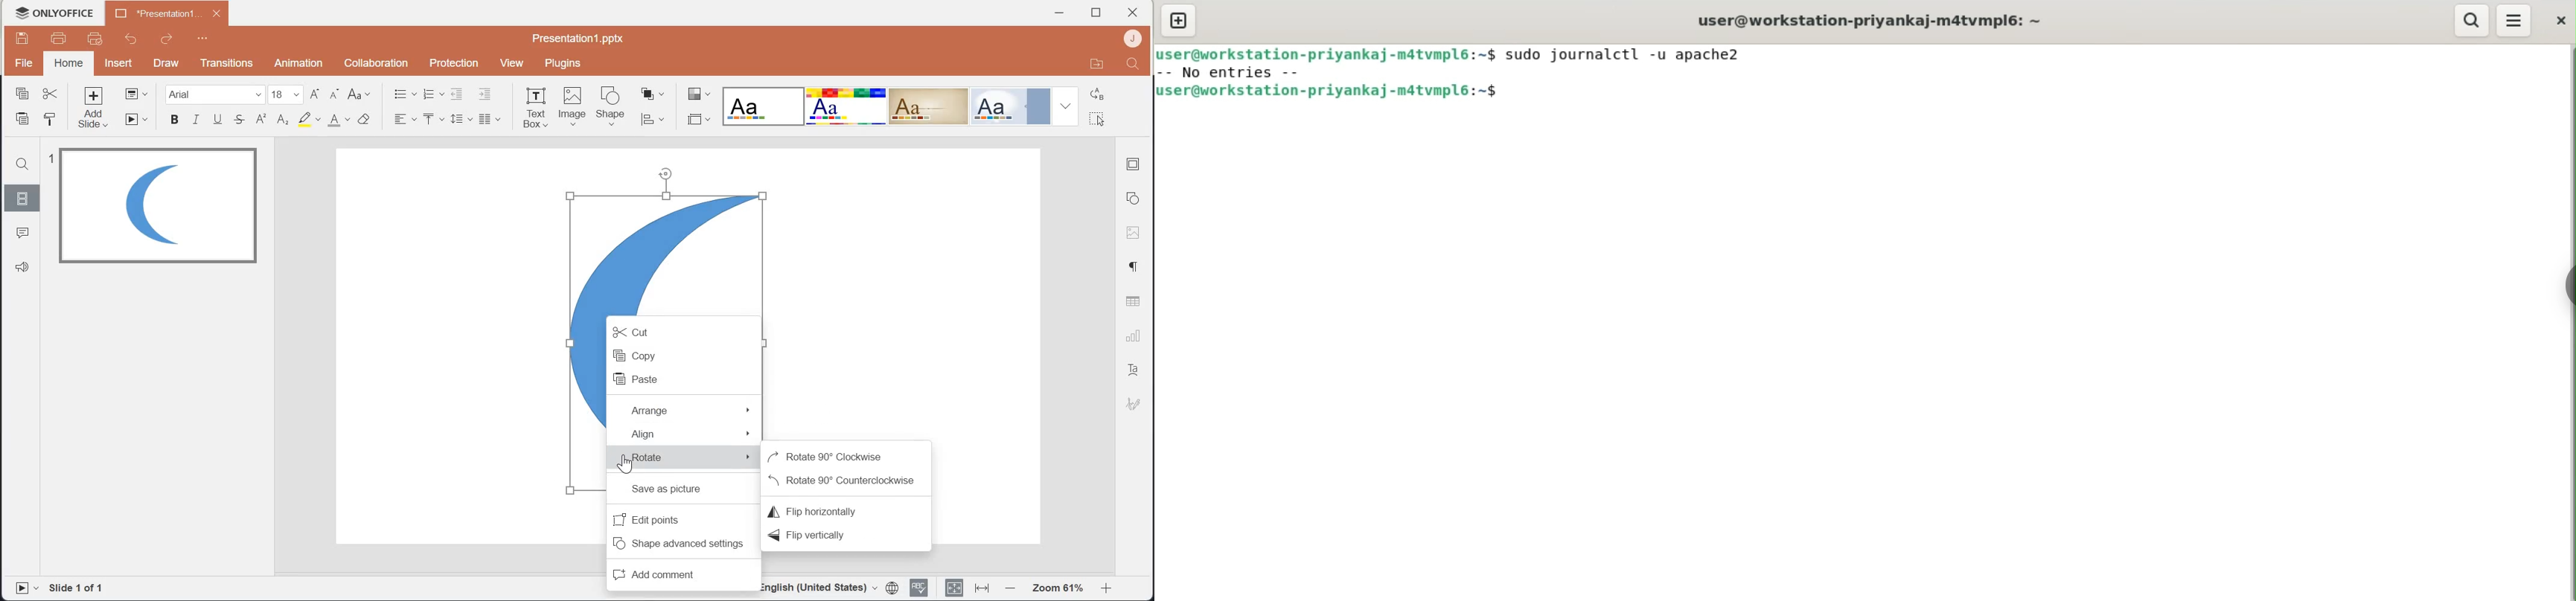 The height and width of the screenshot is (616, 2576). What do you see at coordinates (1131, 38) in the screenshot?
I see `Account` at bounding box center [1131, 38].